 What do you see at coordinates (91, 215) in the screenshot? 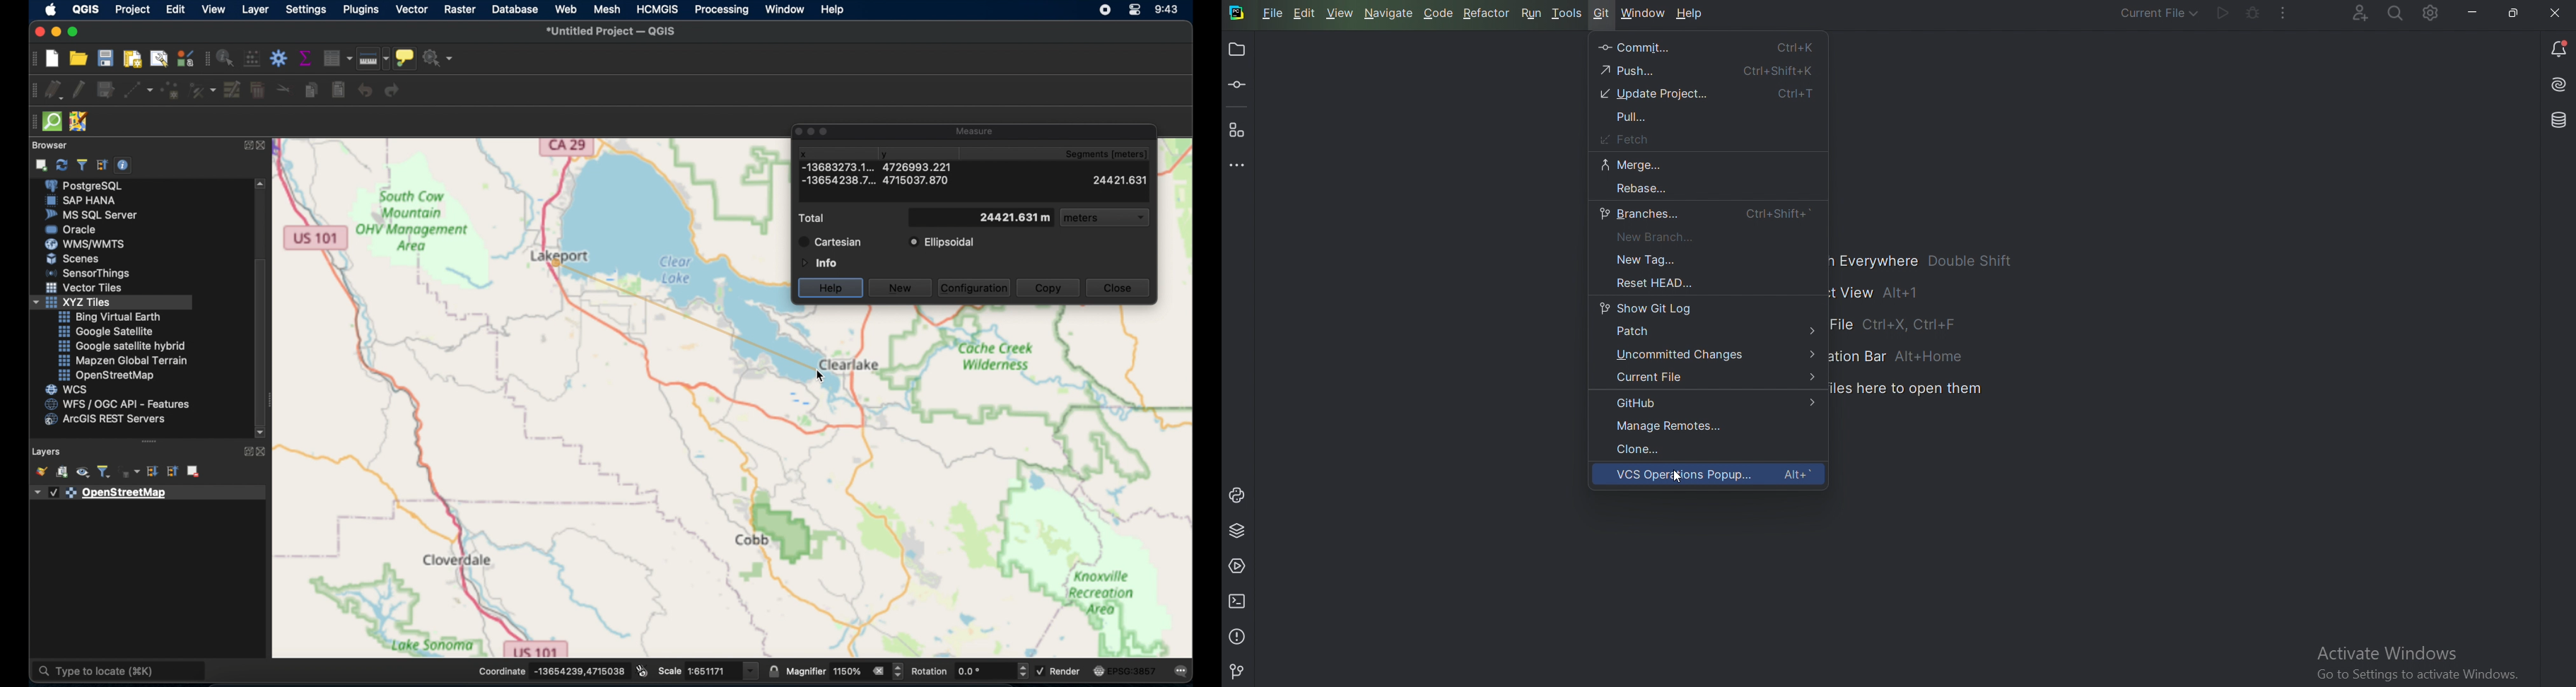
I see `ms sql server` at bounding box center [91, 215].